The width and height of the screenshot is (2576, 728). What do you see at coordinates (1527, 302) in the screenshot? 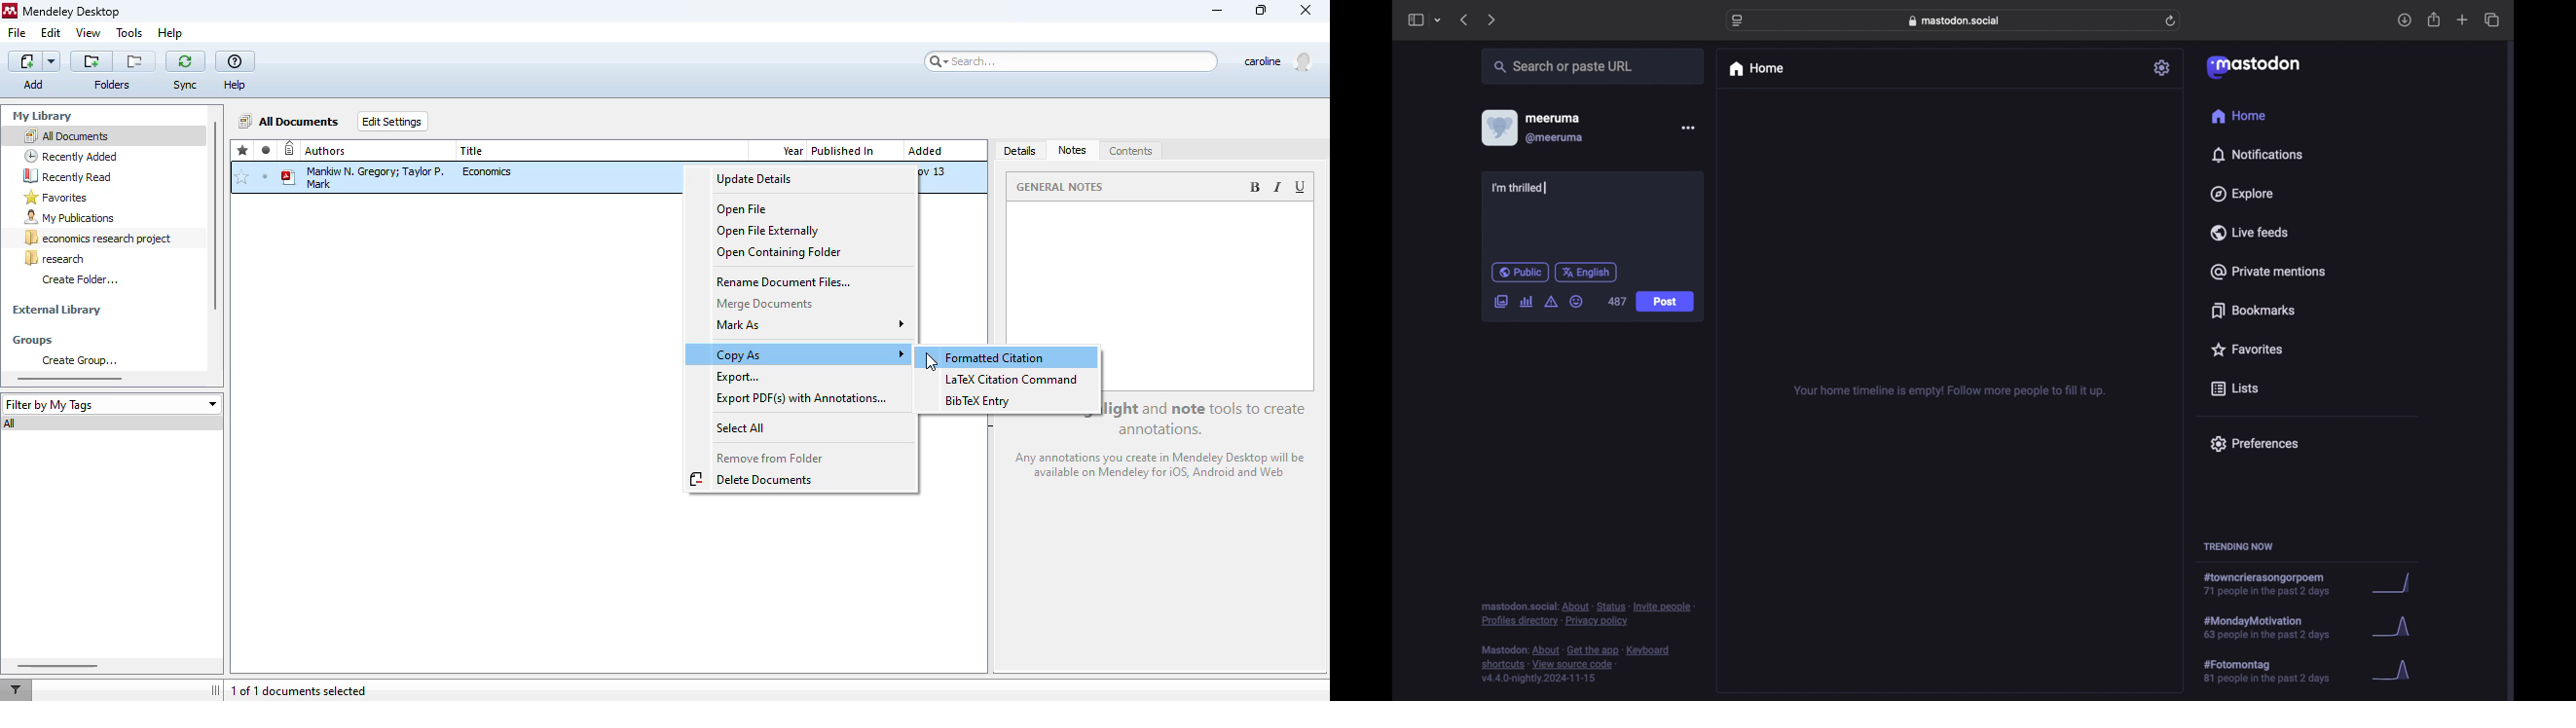
I see `add poll` at bounding box center [1527, 302].